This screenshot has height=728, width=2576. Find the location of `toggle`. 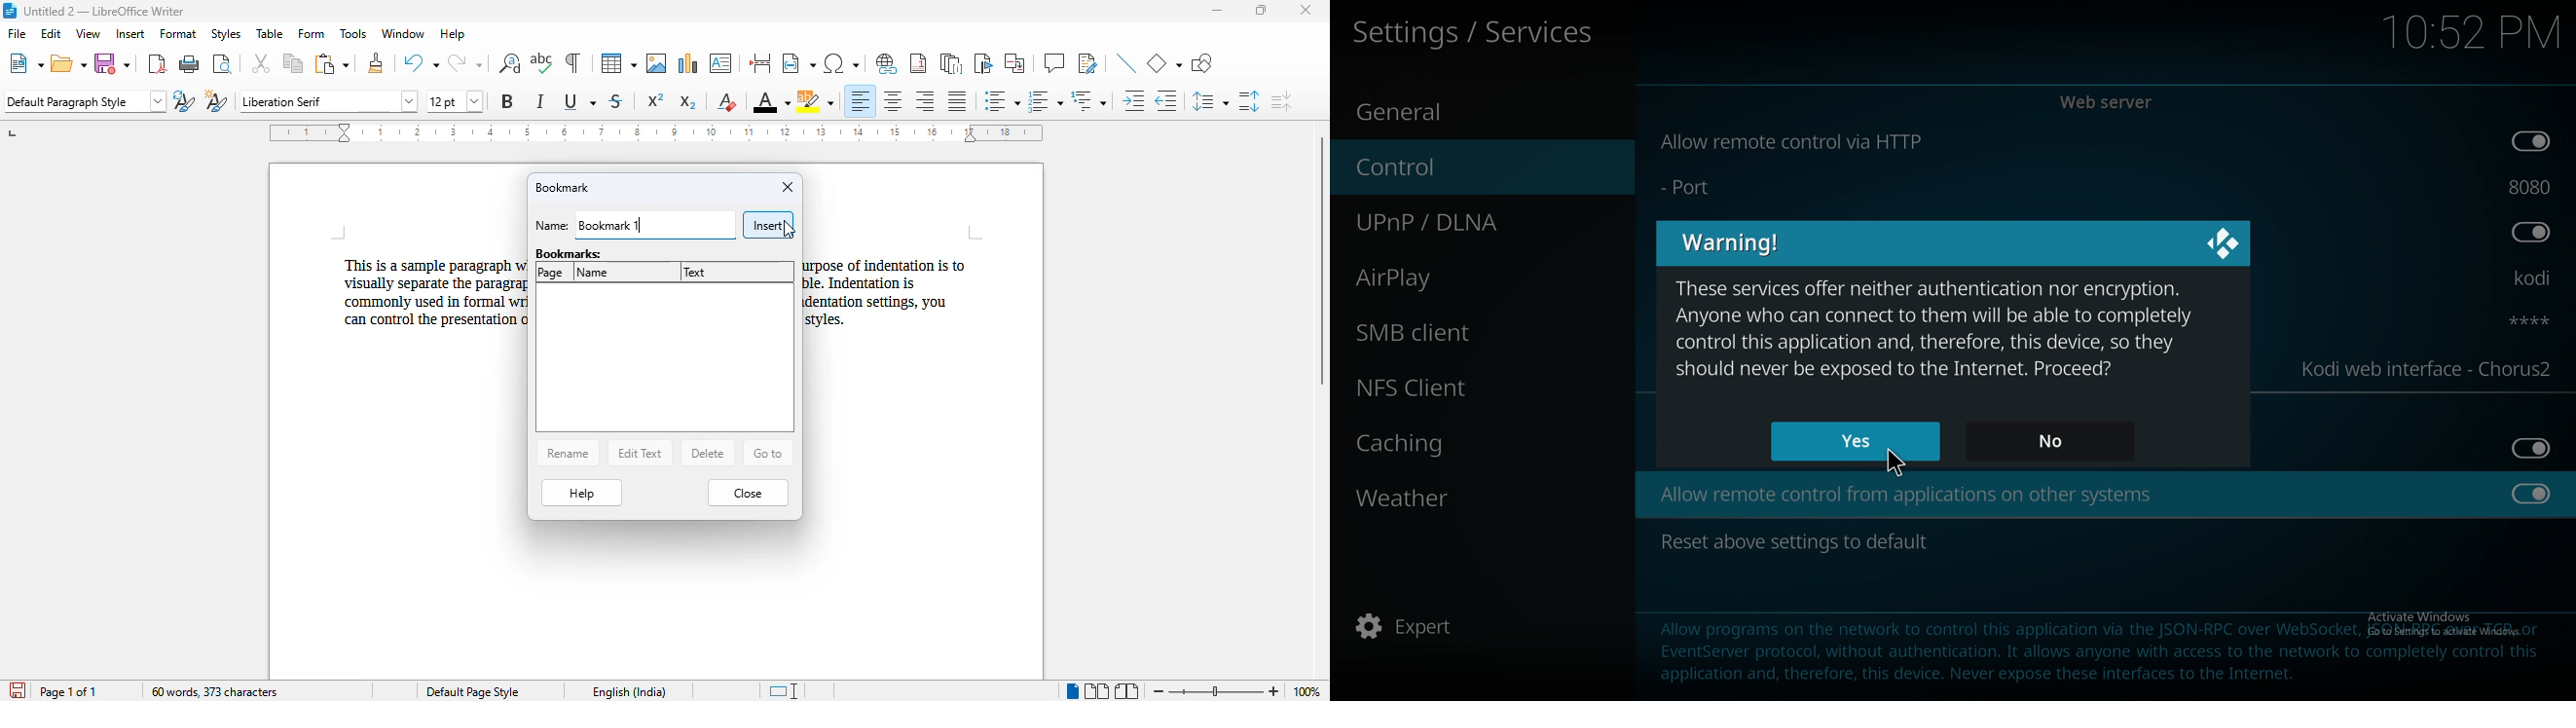

toggle is located at coordinates (2531, 234).